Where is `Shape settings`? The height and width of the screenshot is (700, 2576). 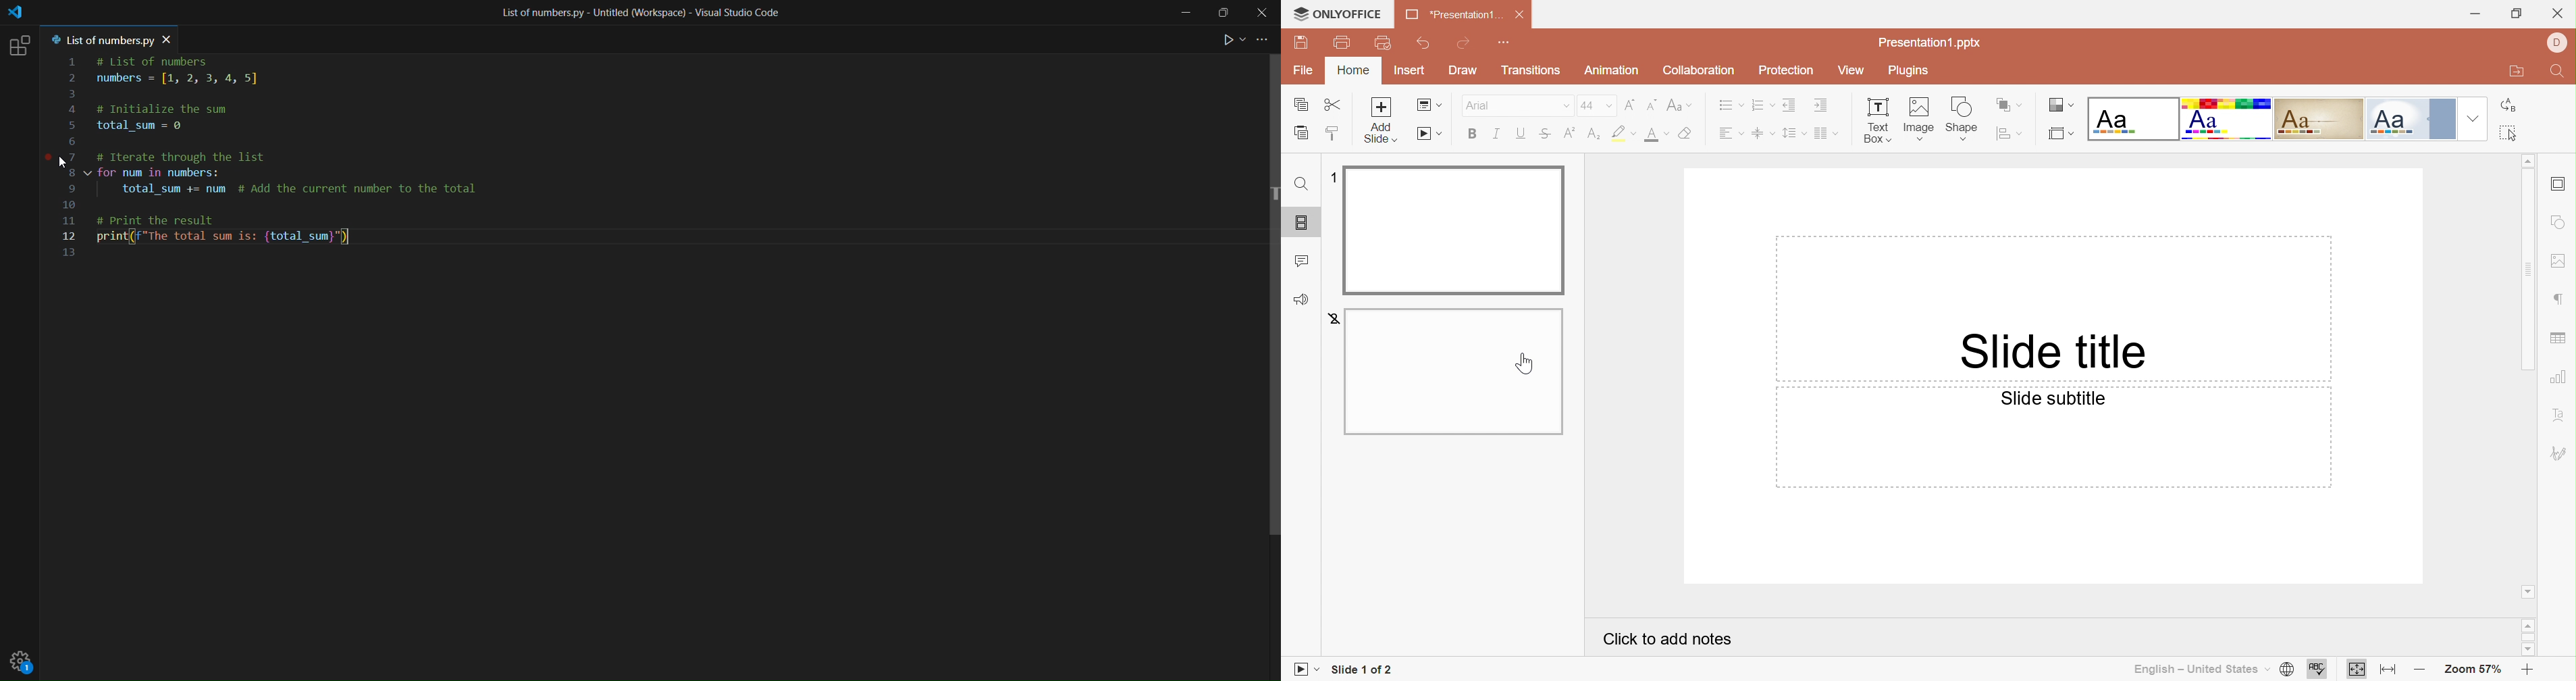
Shape settings is located at coordinates (2558, 222).